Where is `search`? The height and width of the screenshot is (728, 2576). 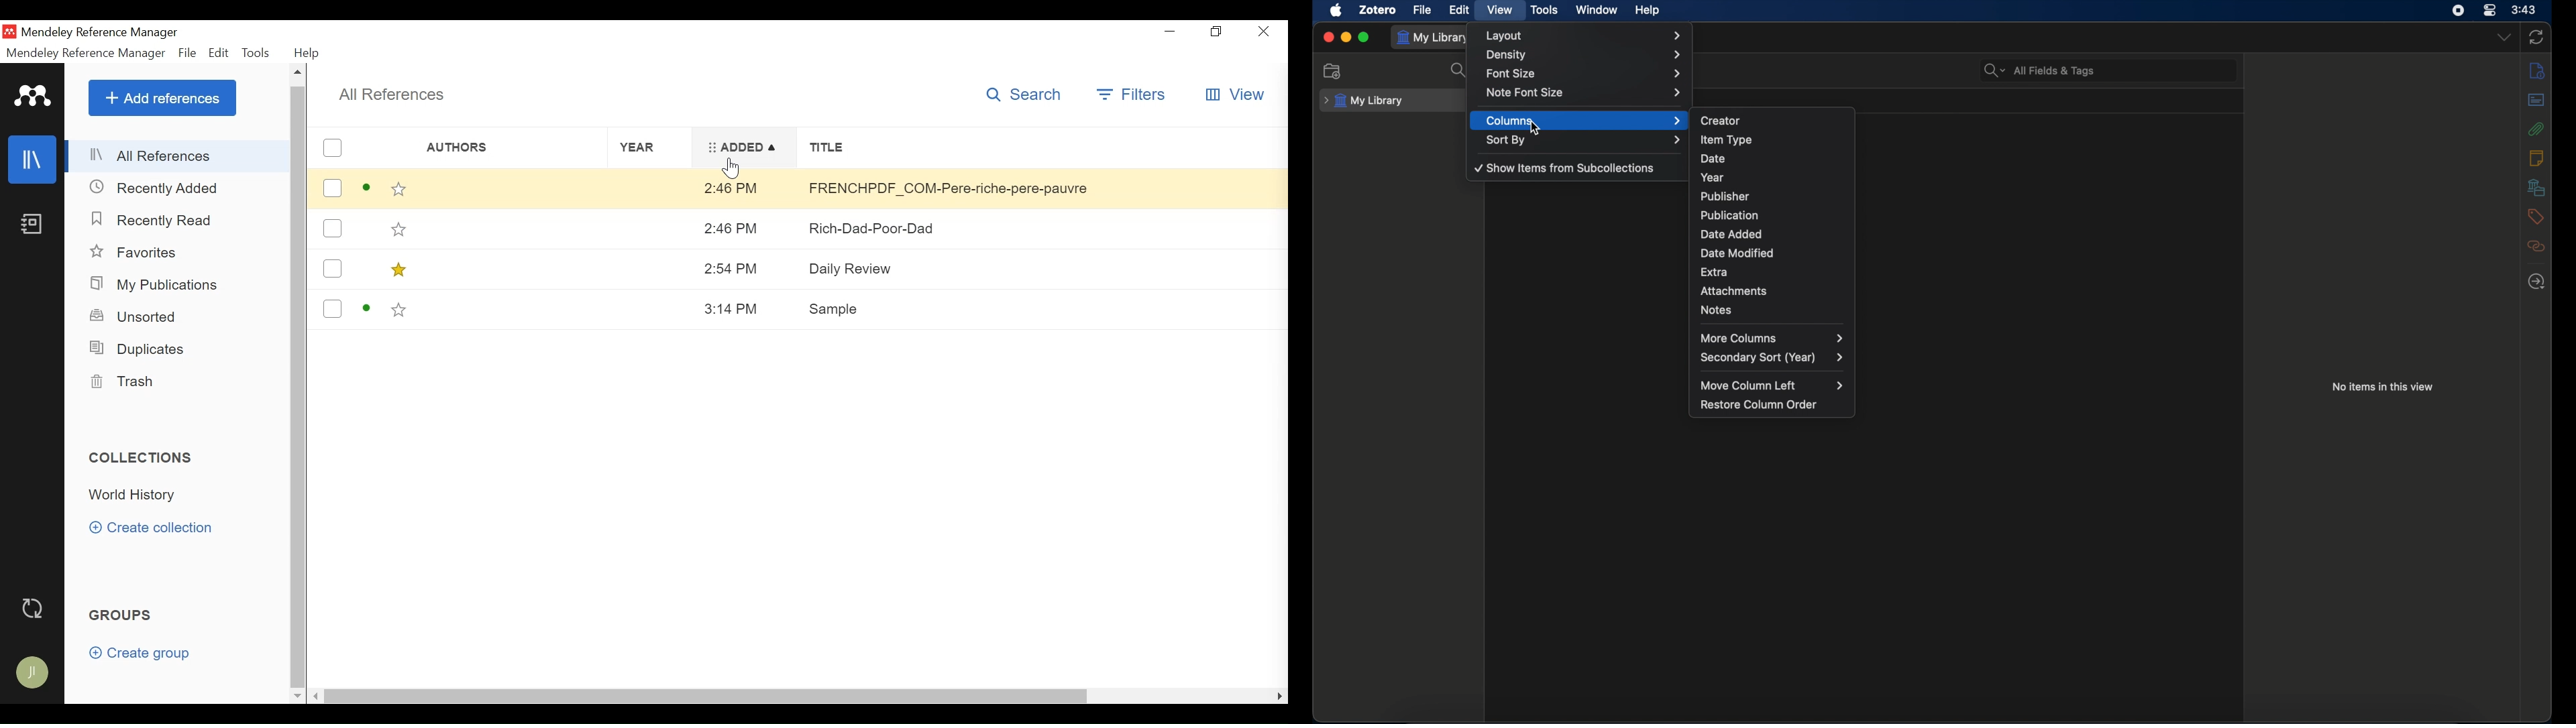
search is located at coordinates (1461, 70).